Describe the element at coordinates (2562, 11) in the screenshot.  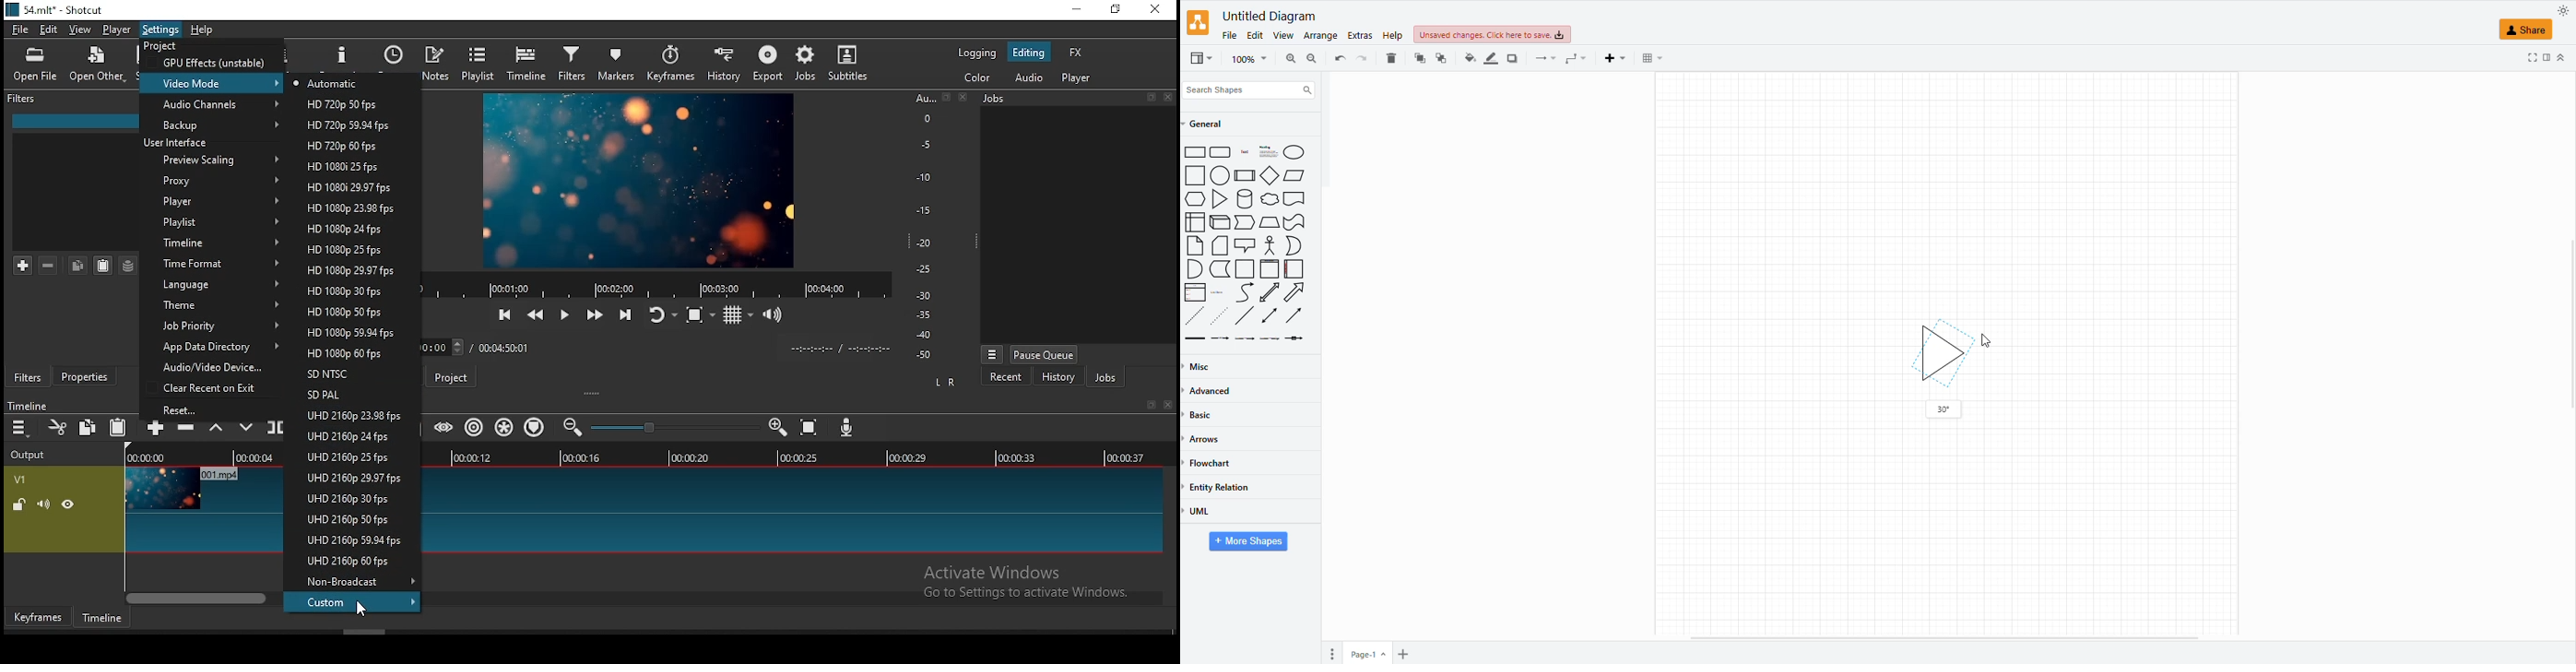
I see `appearance` at that location.